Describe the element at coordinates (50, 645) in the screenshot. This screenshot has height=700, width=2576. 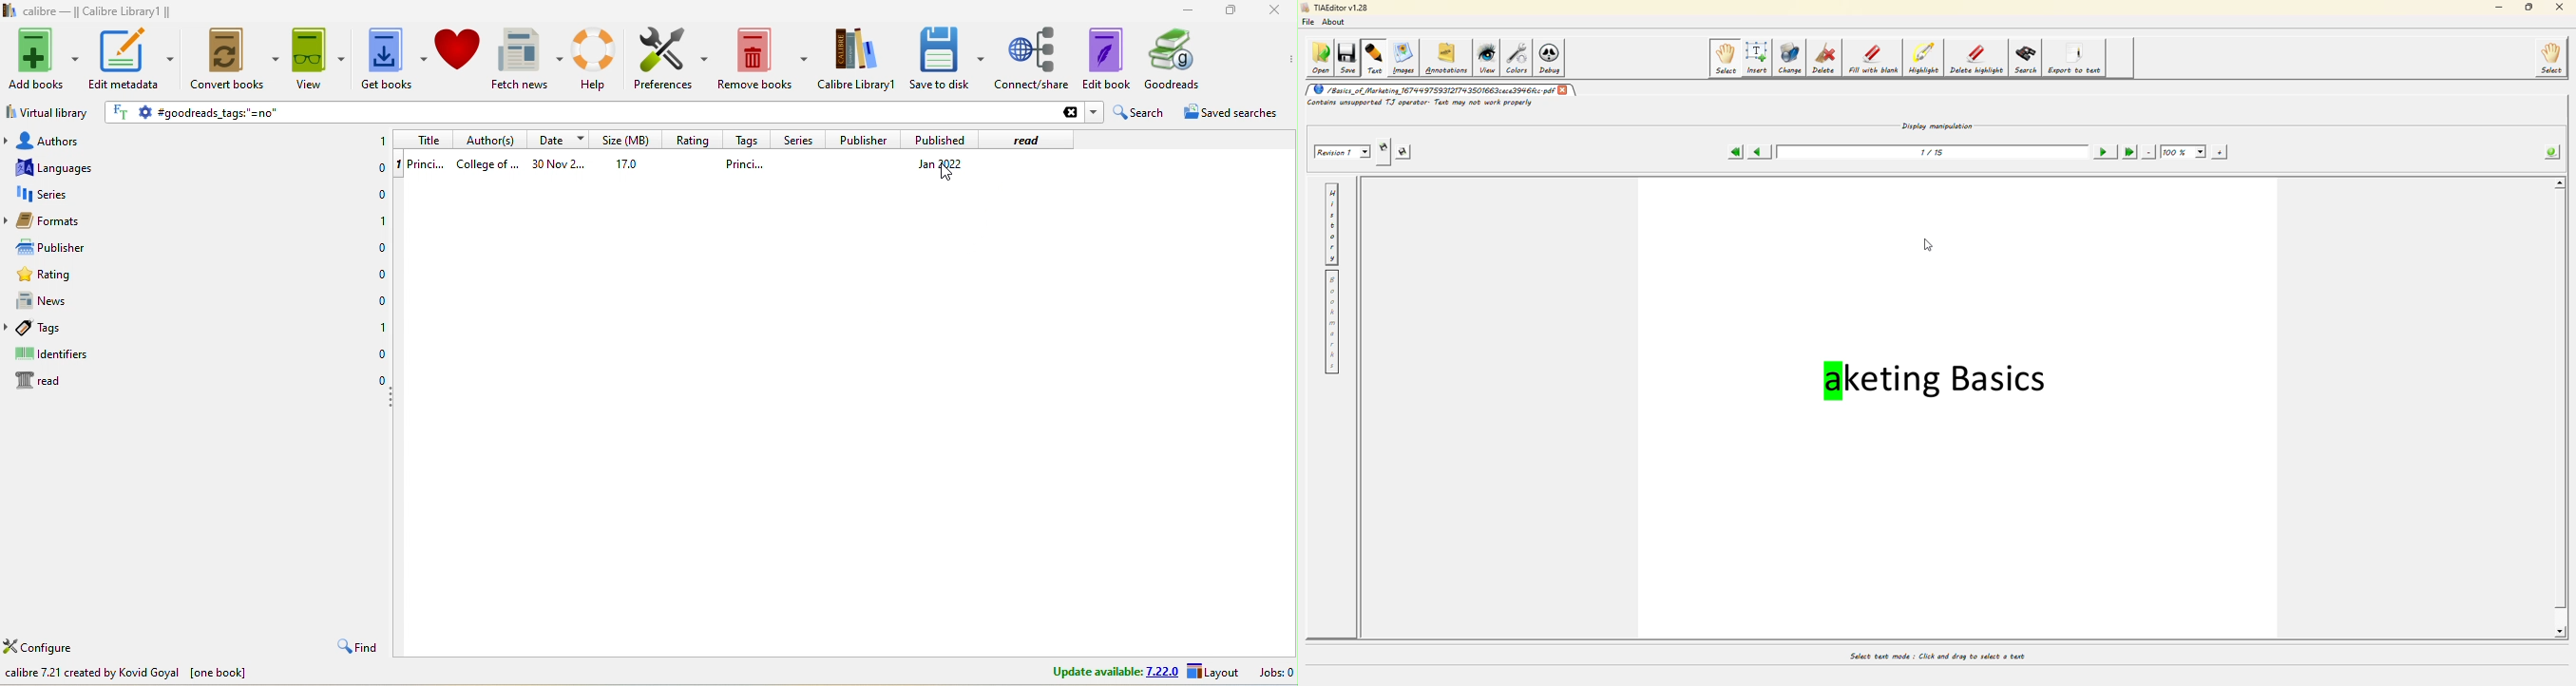
I see `configure` at that location.